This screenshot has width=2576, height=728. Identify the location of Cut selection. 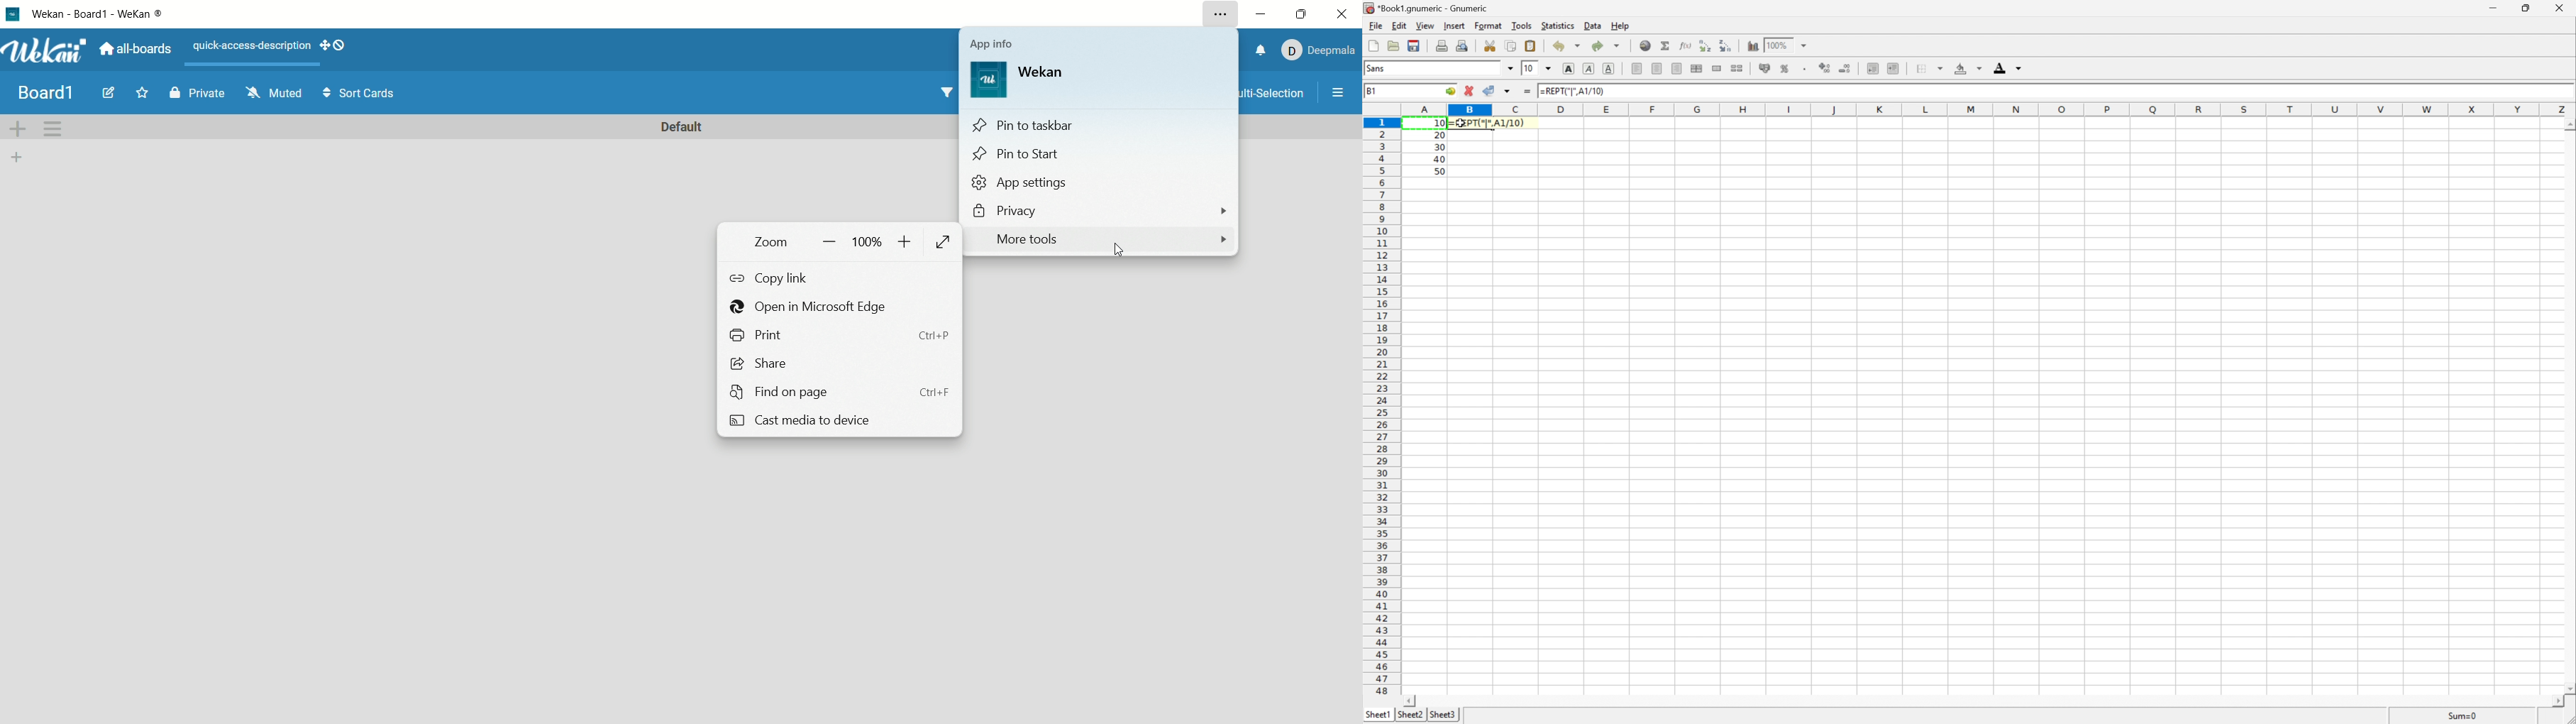
(1490, 46).